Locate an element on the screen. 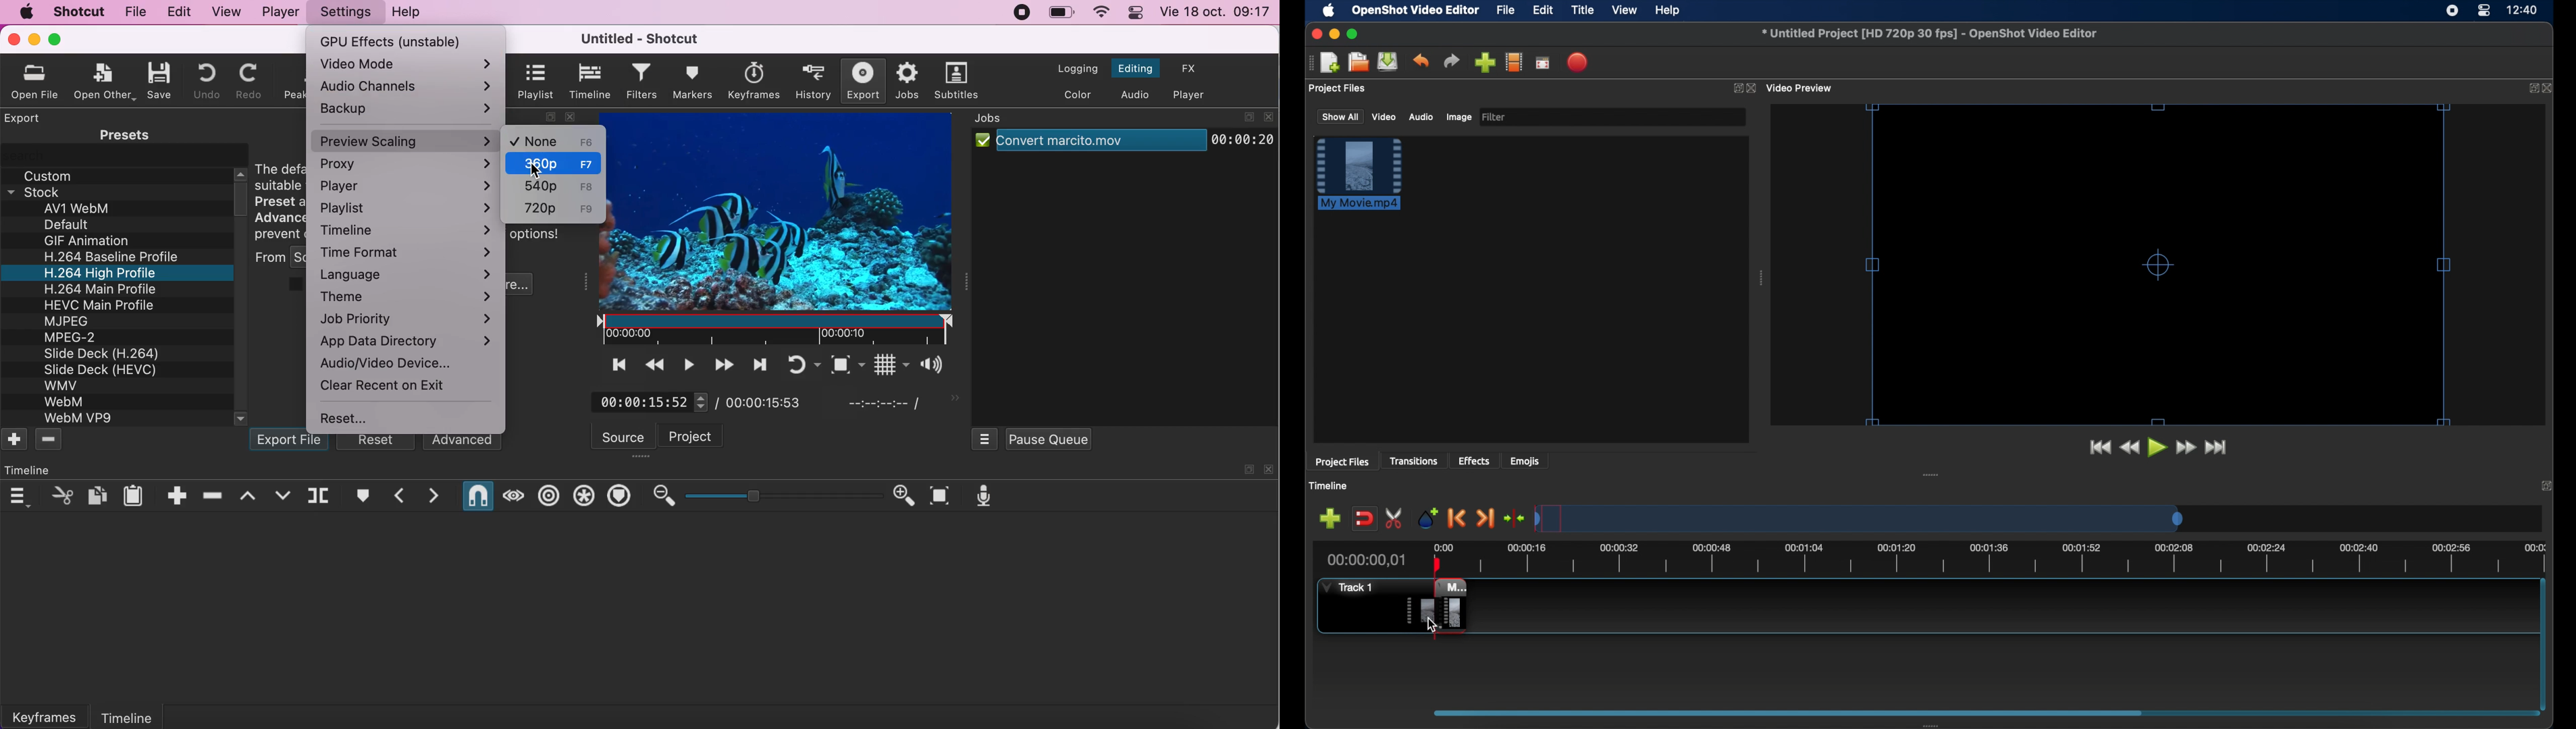  skip to the previous point is located at coordinates (614, 364).